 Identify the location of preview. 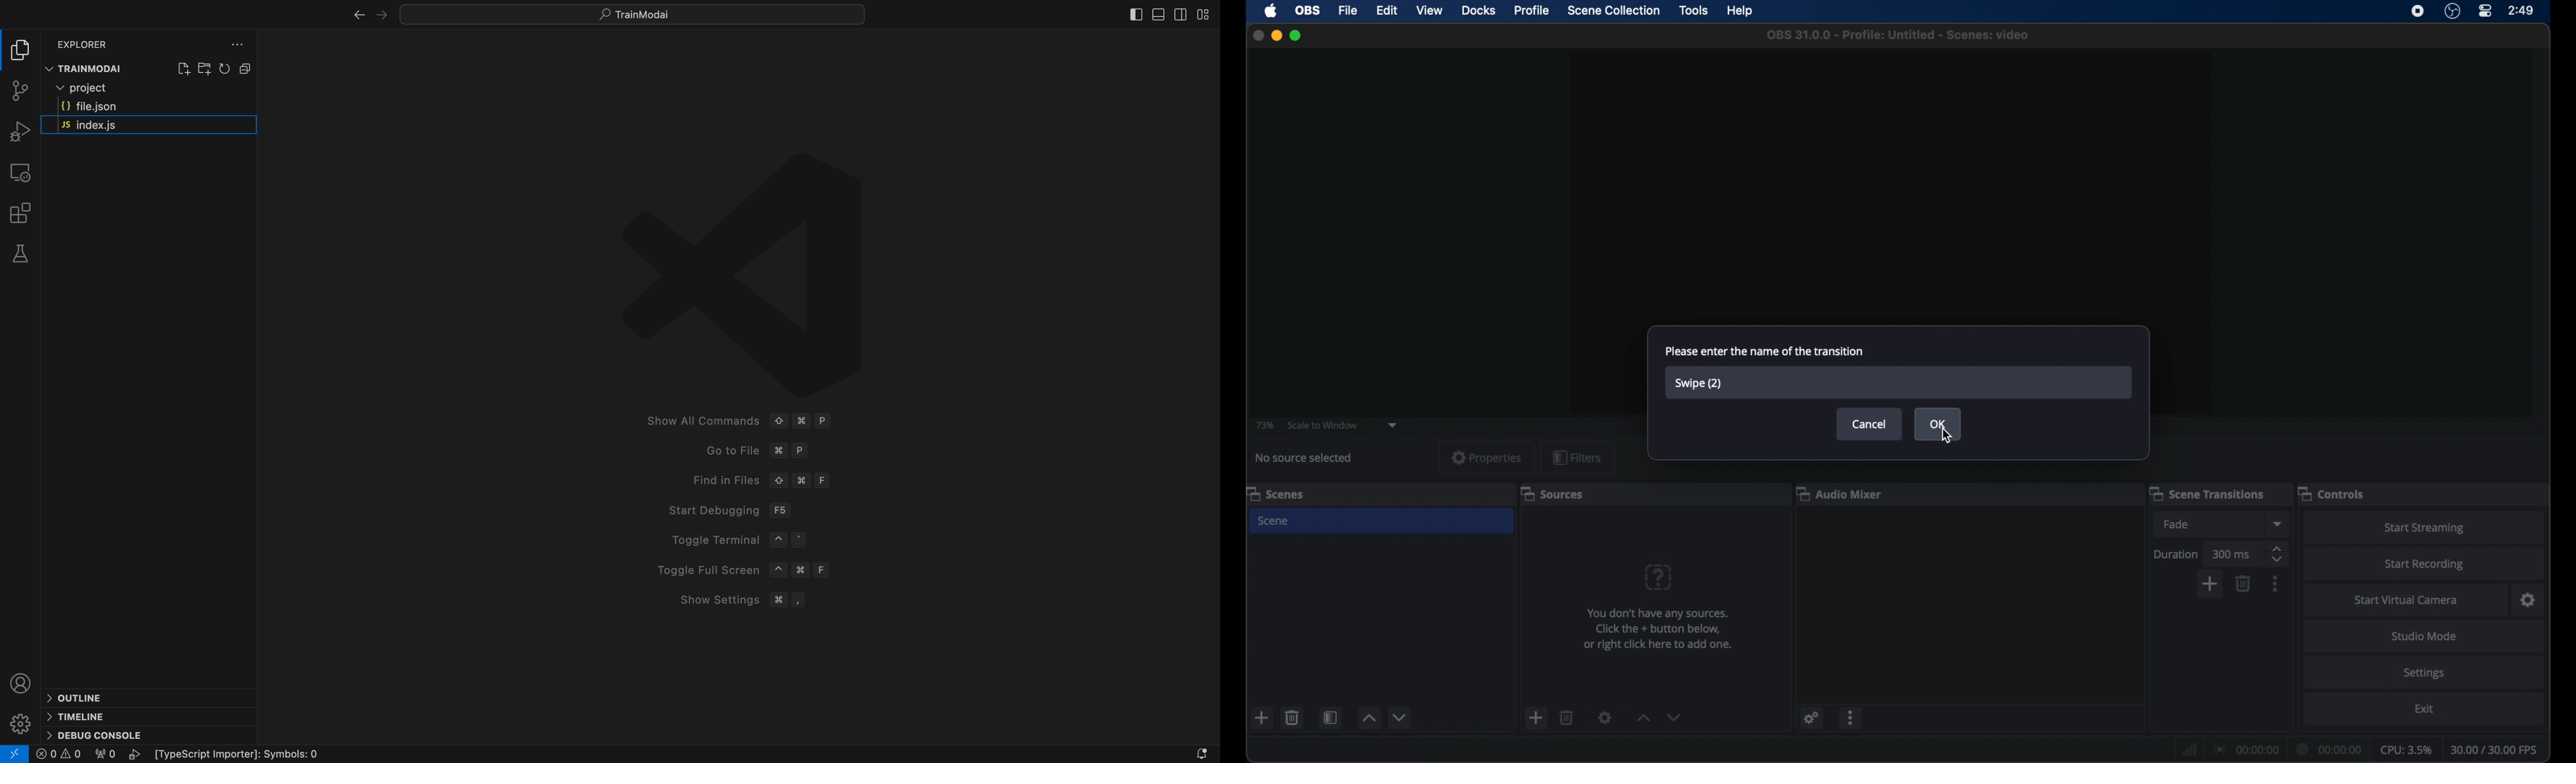
(1891, 187).